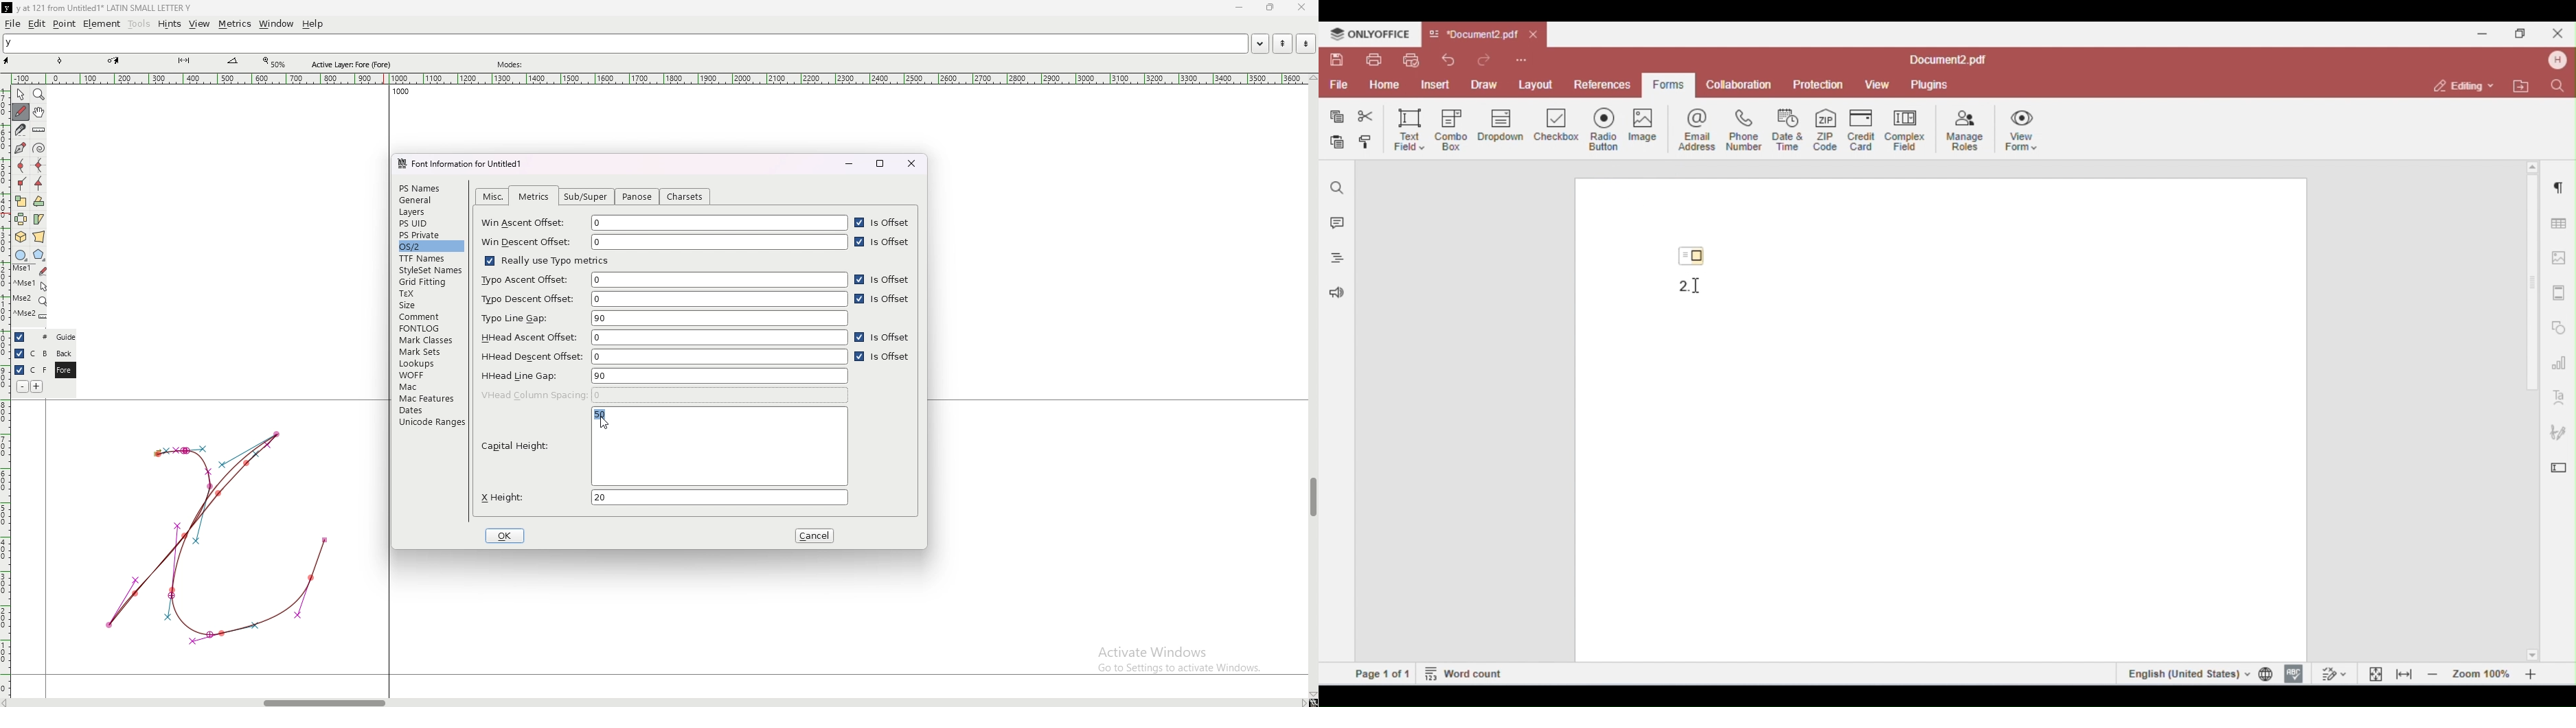 The image size is (2576, 728). I want to click on hide layer, so click(20, 337).